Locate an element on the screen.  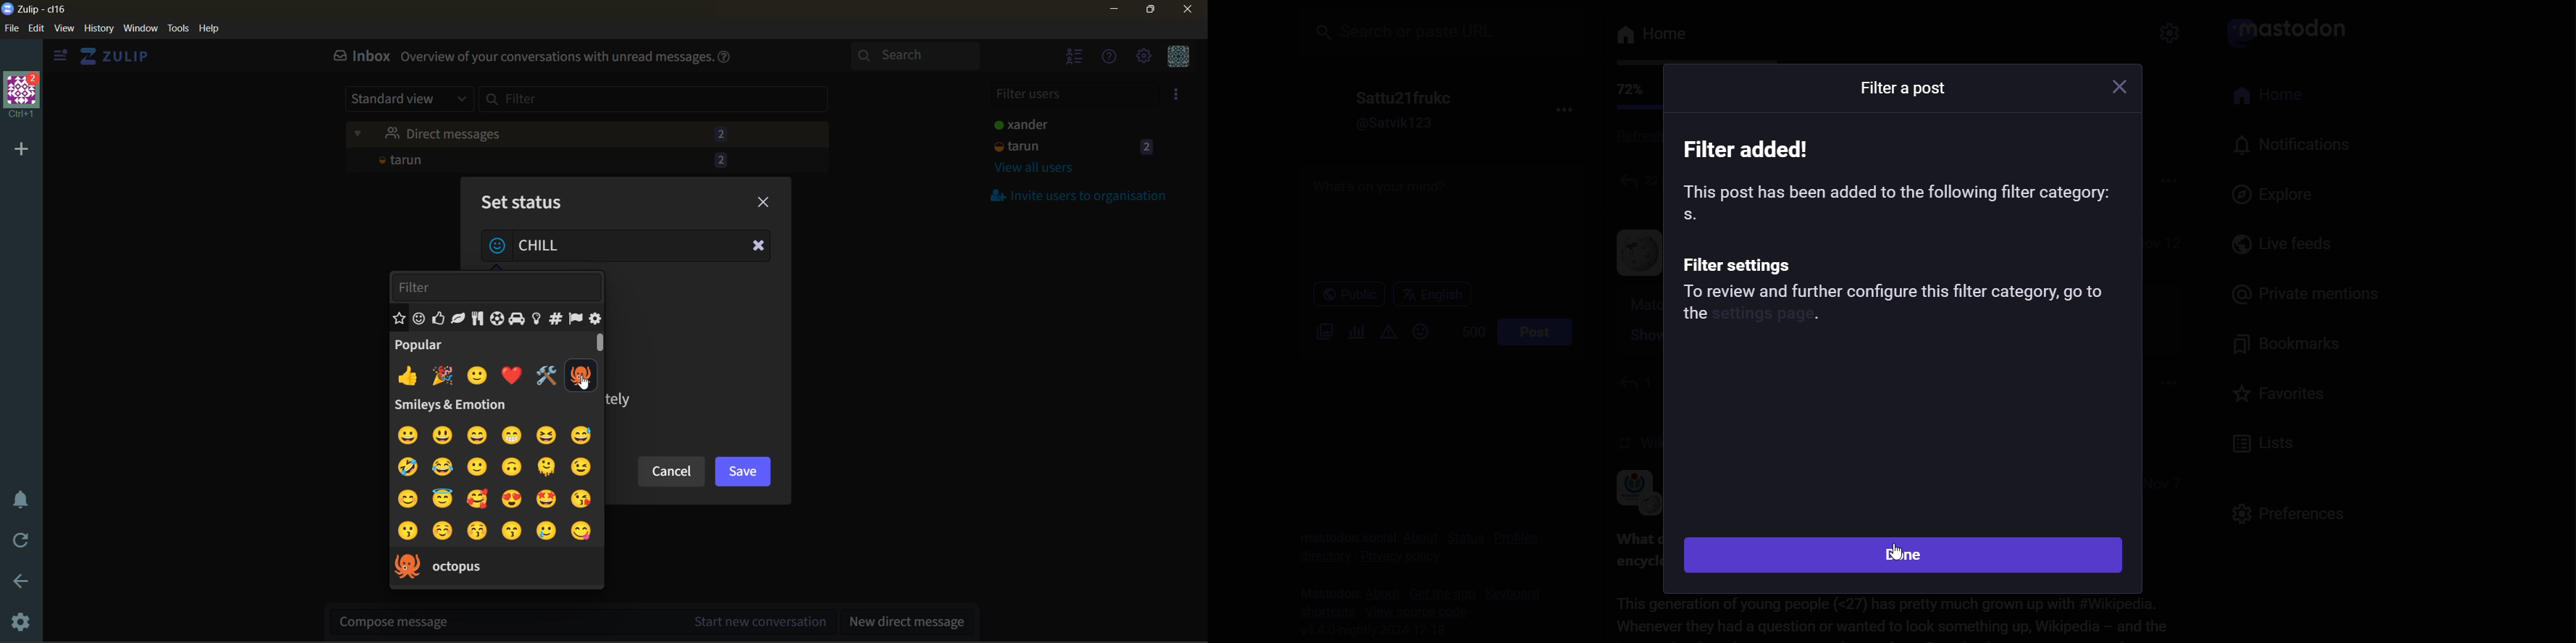
Scroll Bar is located at coordinates (600, 344).